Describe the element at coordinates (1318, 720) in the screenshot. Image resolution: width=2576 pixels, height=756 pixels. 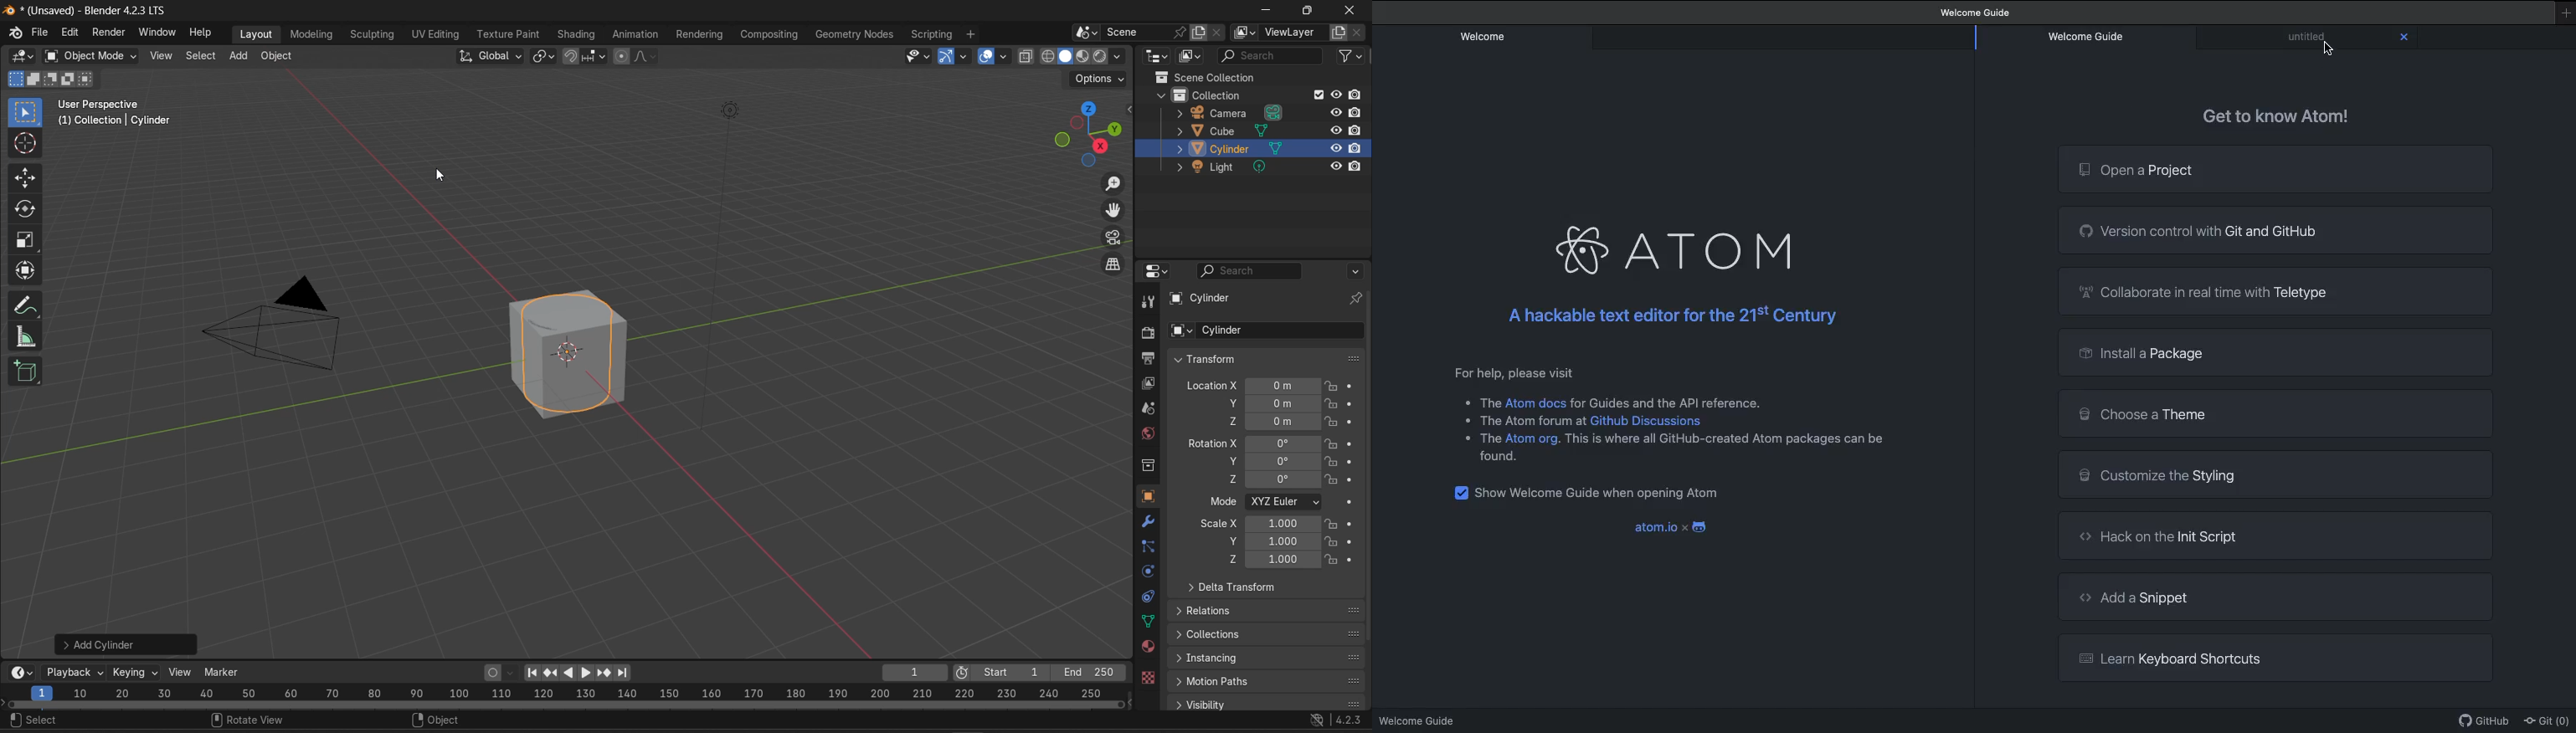
I see `network preference` at that location.